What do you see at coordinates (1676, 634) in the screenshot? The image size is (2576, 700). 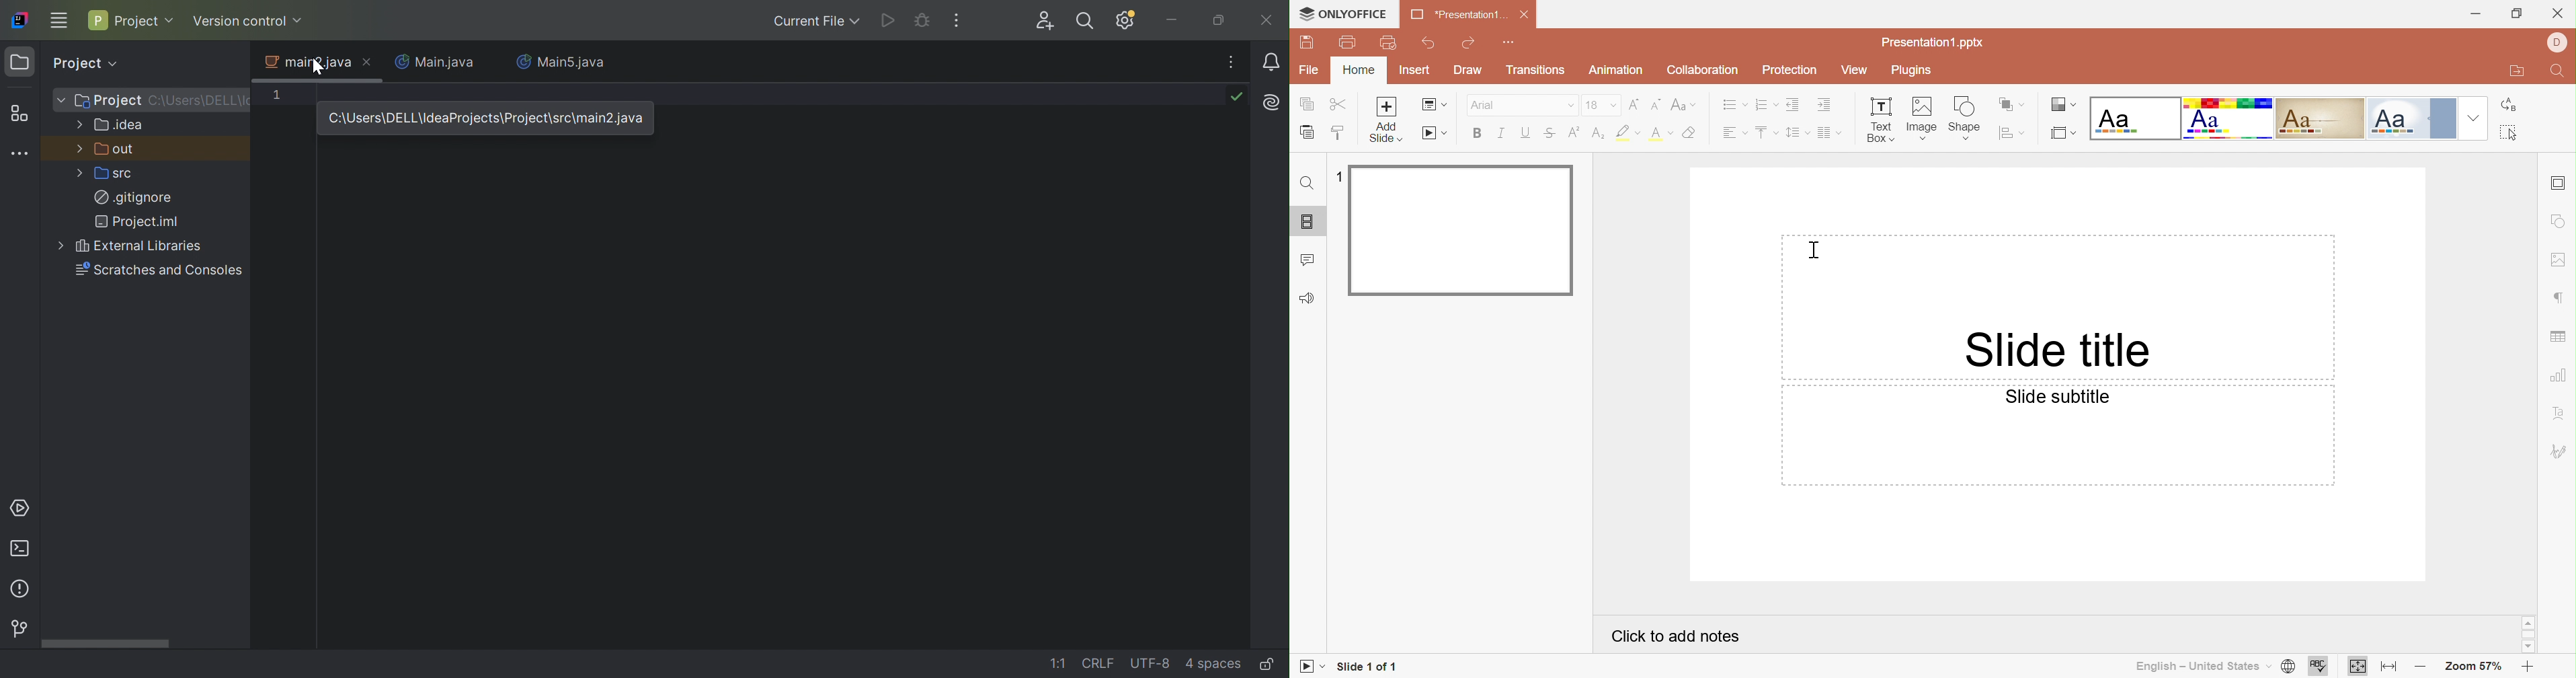 I see `Click to add notes` at bounding box center [1676, 634].